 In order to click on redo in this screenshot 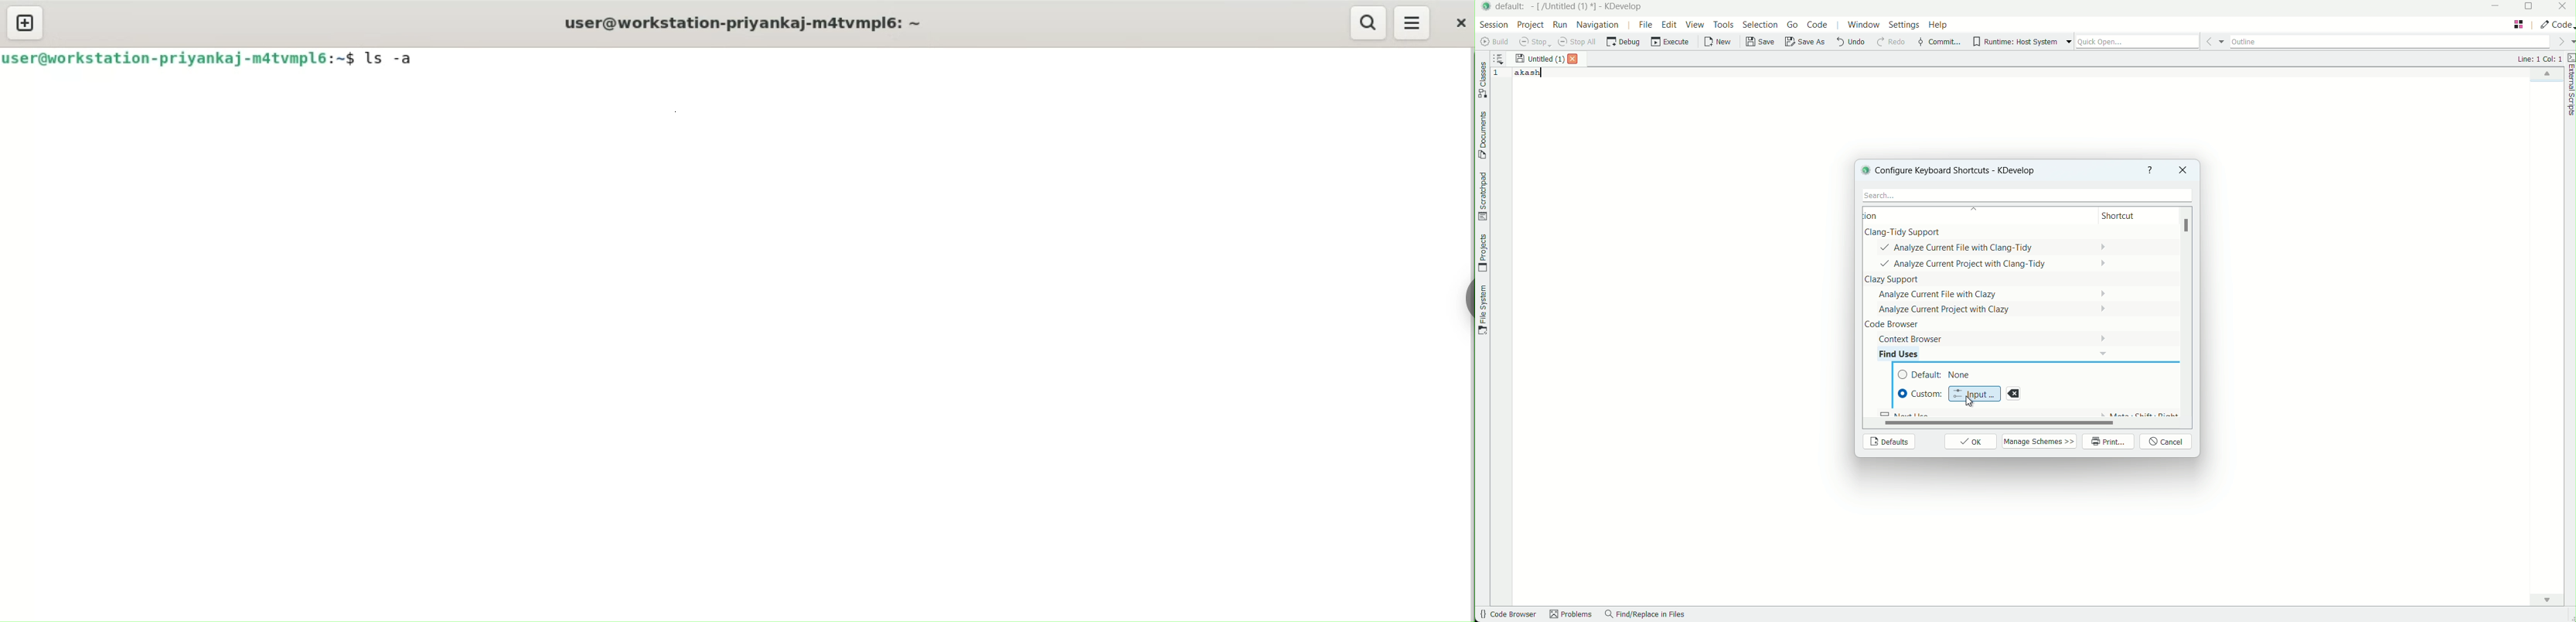, I will do `click(1890, 43)`.